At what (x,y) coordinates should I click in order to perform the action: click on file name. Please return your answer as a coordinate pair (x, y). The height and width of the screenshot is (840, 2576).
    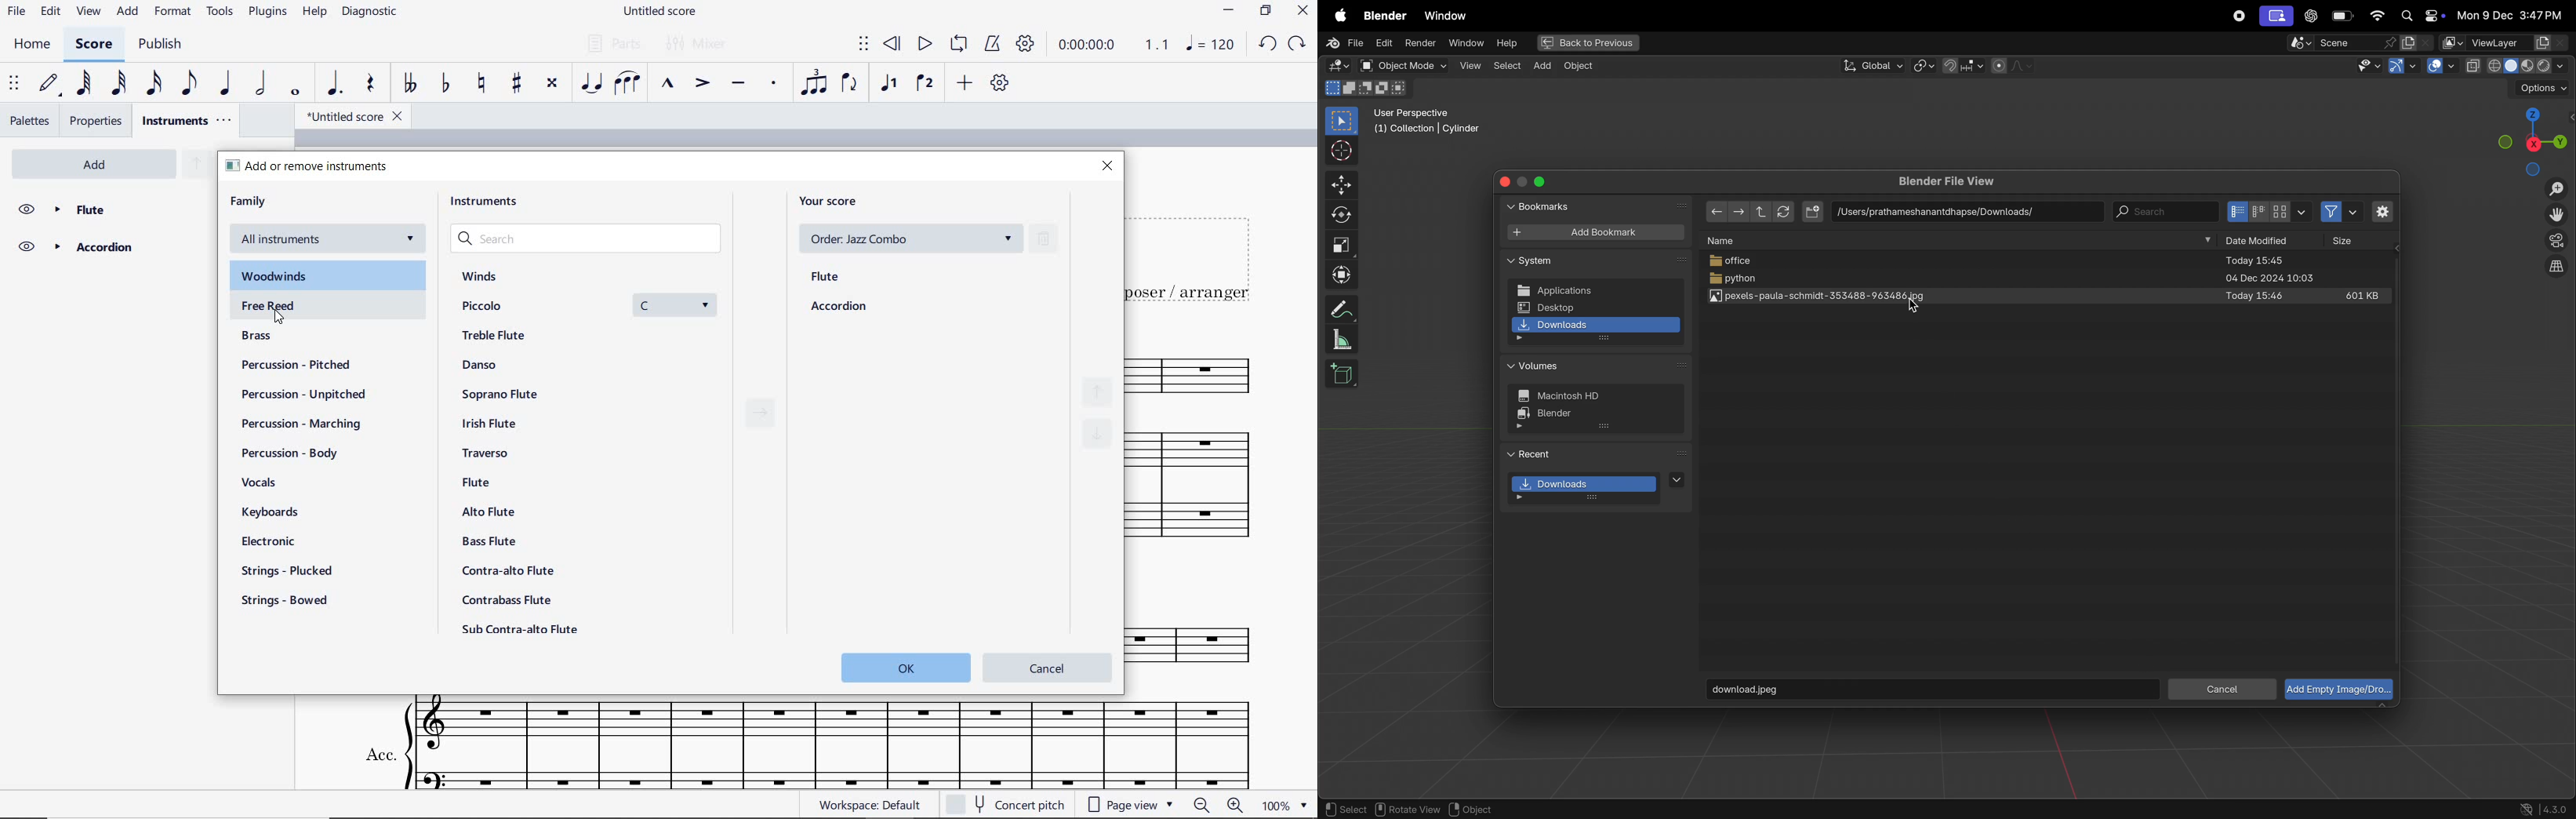
    Looking at the image, I should click on (348, 115).